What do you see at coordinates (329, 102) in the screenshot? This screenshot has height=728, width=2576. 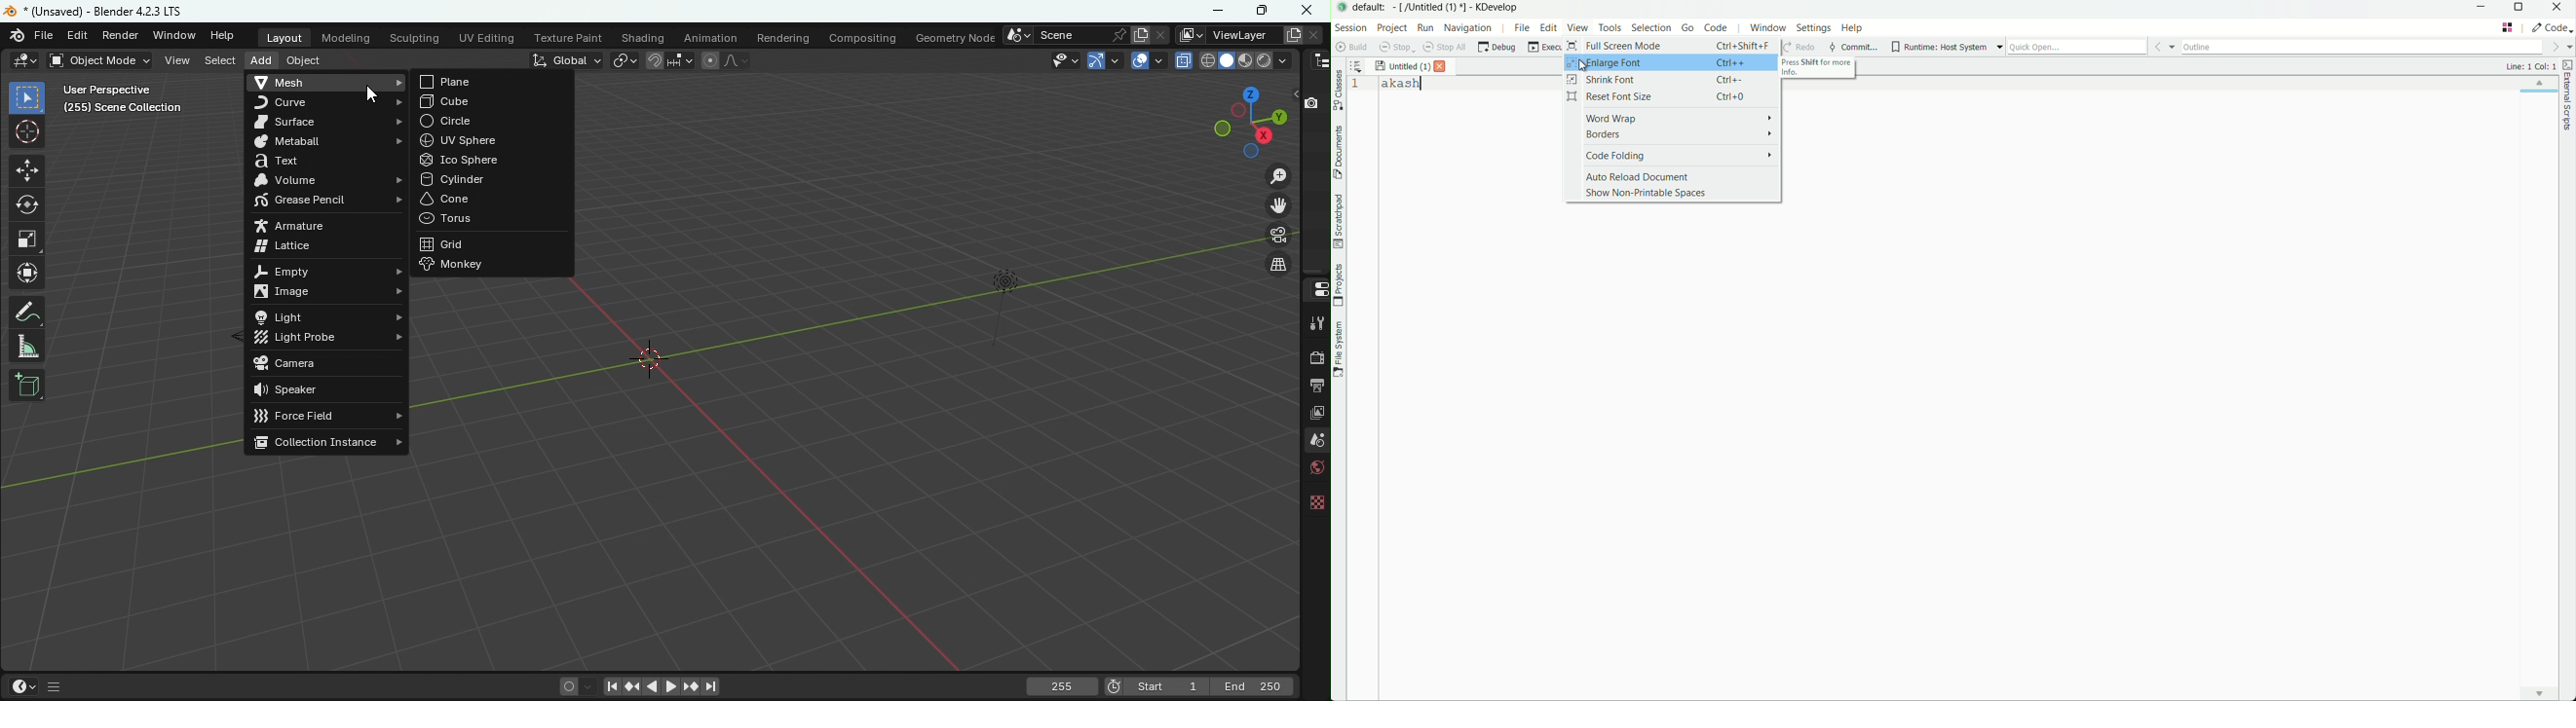 I see `Curve` at bounding box center [329, 102].